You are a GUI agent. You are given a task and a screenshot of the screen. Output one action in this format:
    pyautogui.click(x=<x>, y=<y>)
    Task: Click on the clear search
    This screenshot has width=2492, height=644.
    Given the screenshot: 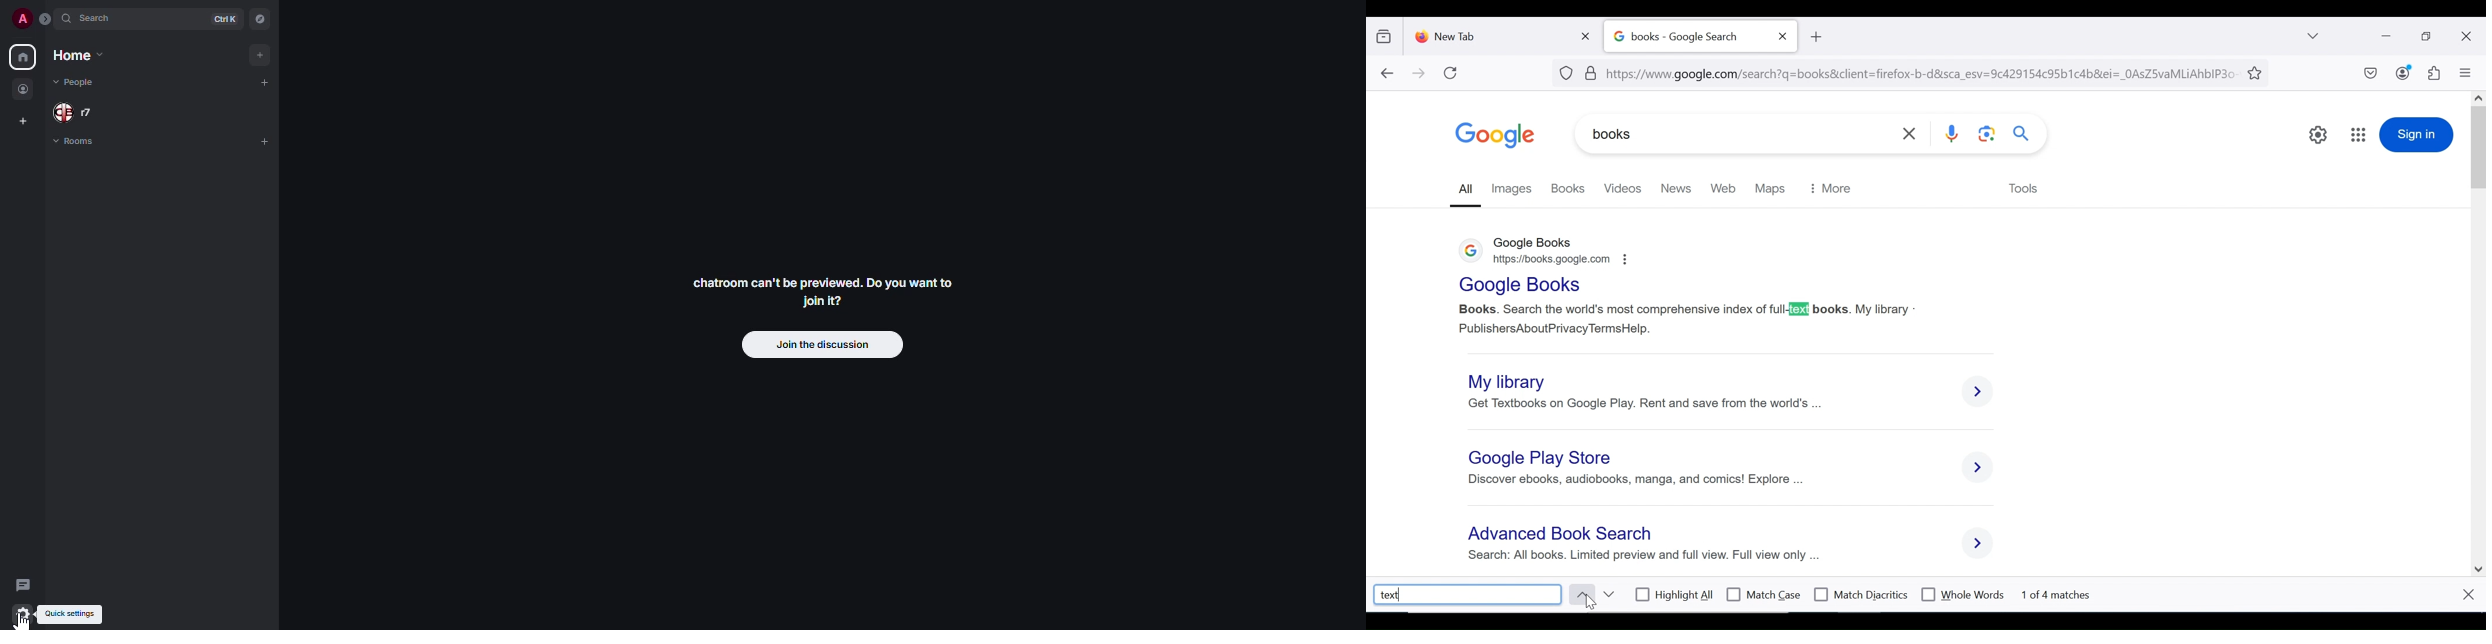 What is the action you would take?
    pyautogui.click(x=1911, y=134)
    